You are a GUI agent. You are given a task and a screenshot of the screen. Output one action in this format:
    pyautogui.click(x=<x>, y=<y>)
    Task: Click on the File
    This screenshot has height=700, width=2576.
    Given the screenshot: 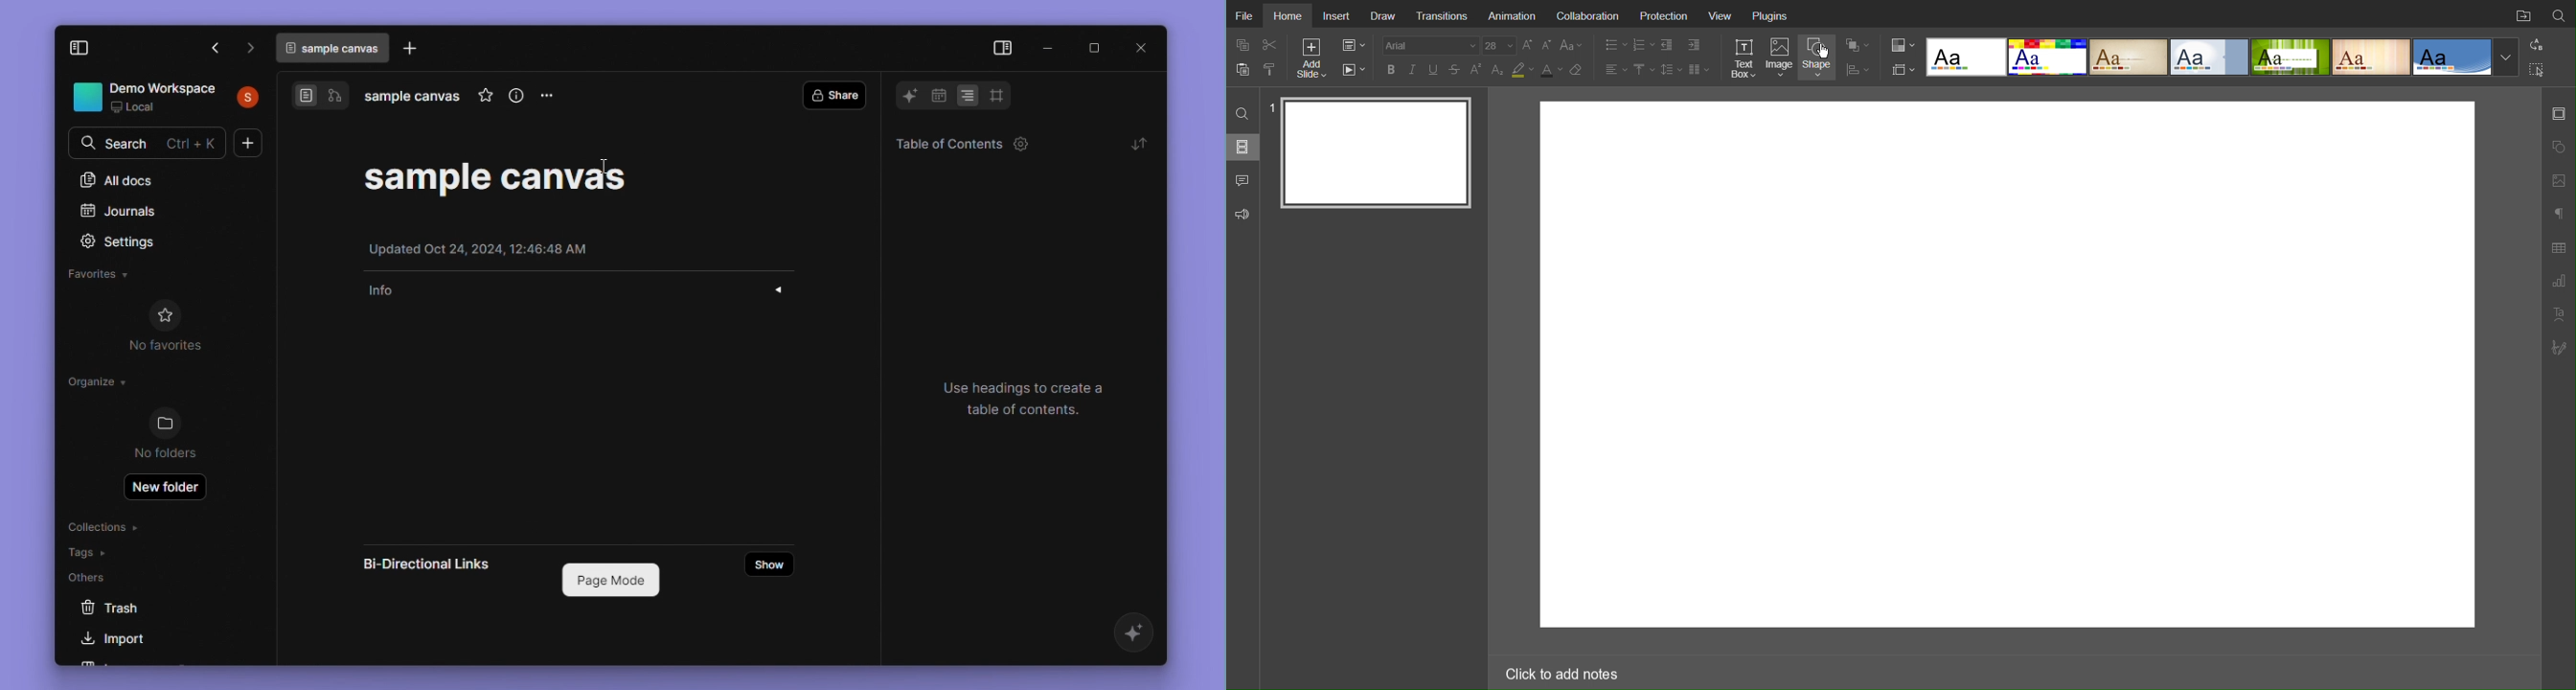 What is the action you would take?
    pyautogui.click(x=1246, y=15)
    